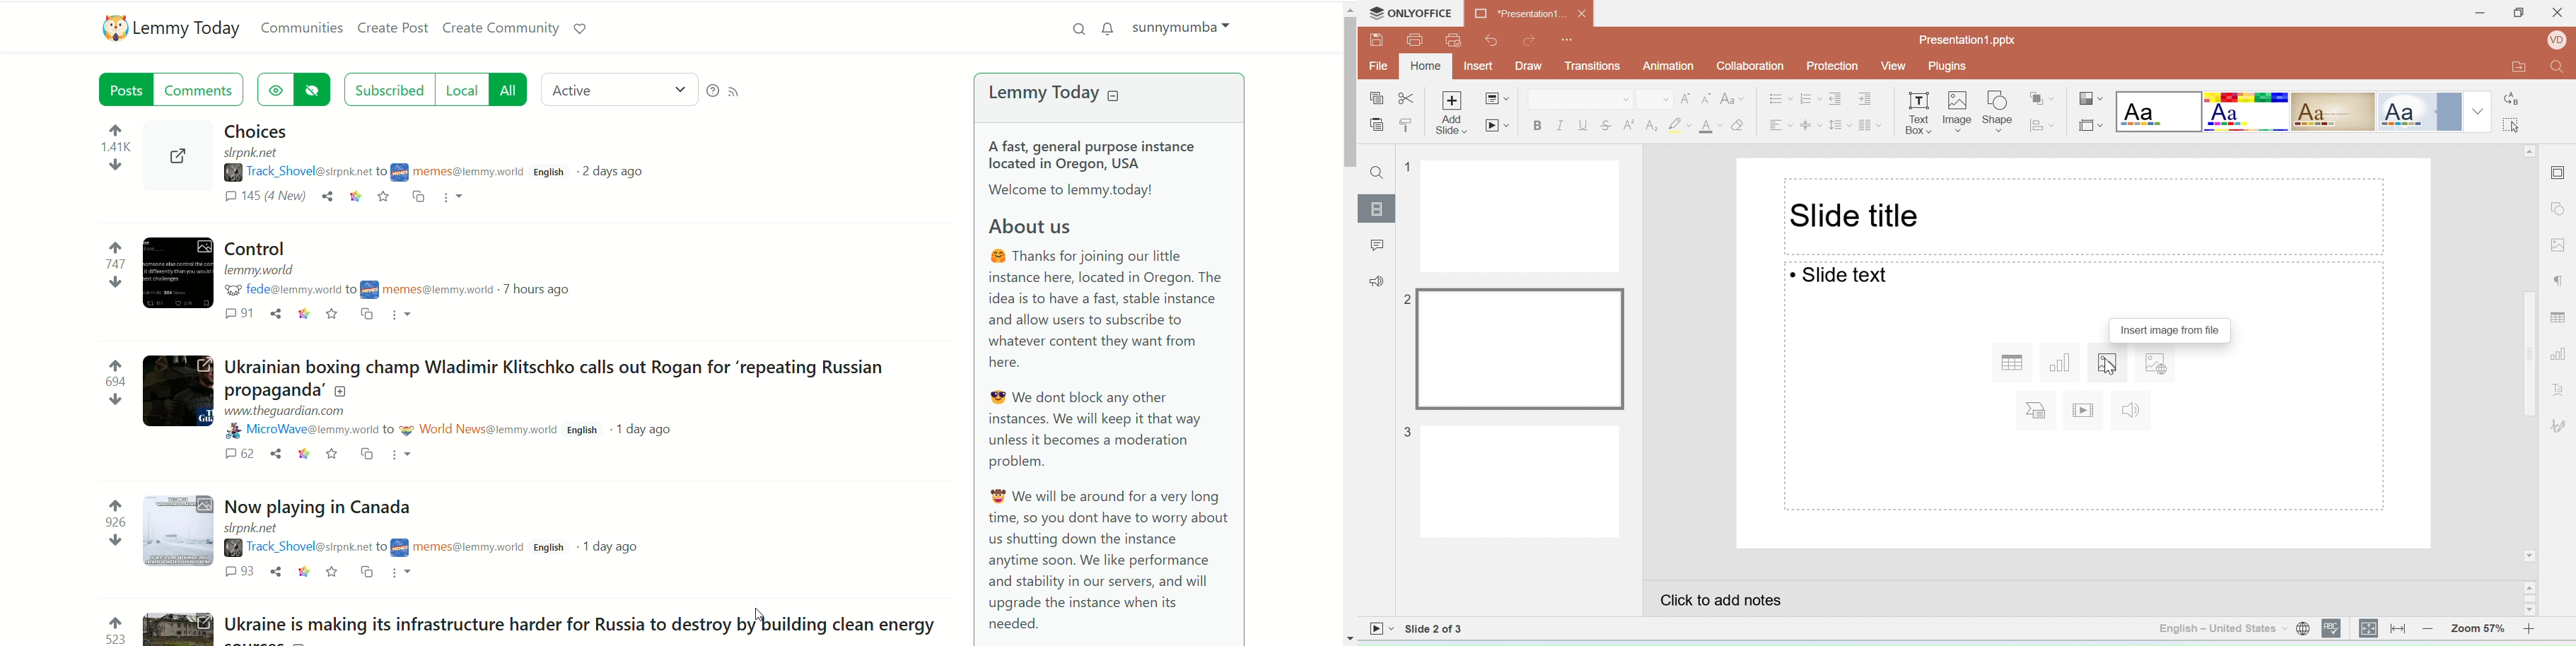 Image resolution: width=2576 pixels, height=672 pixels. I want to click on Copy, so click(1375, 99).